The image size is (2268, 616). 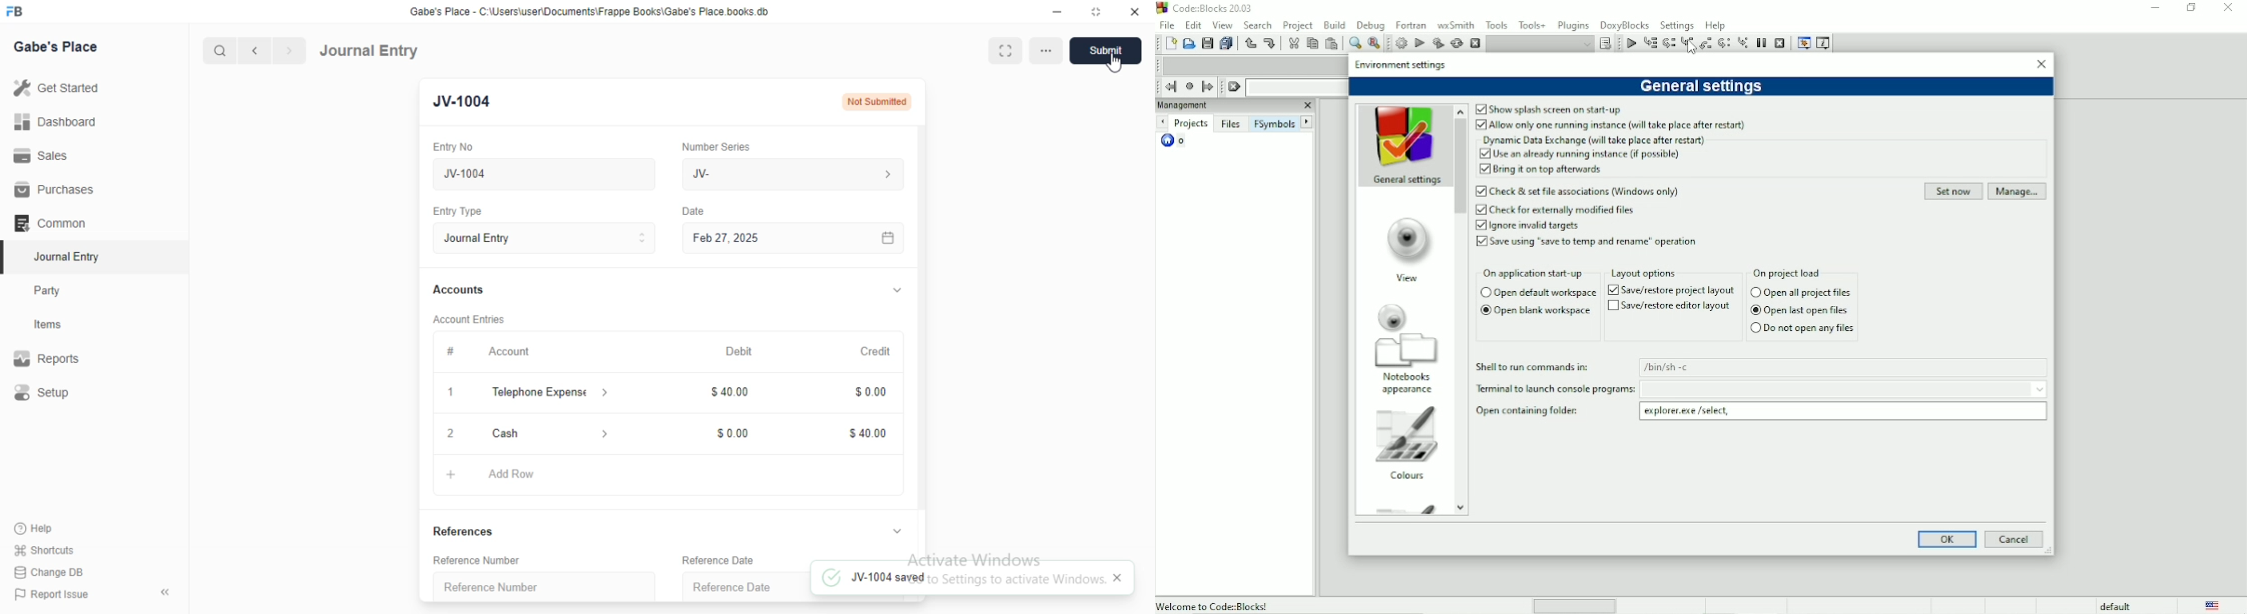 I want to click on Debit, so click(x=740, y=352).